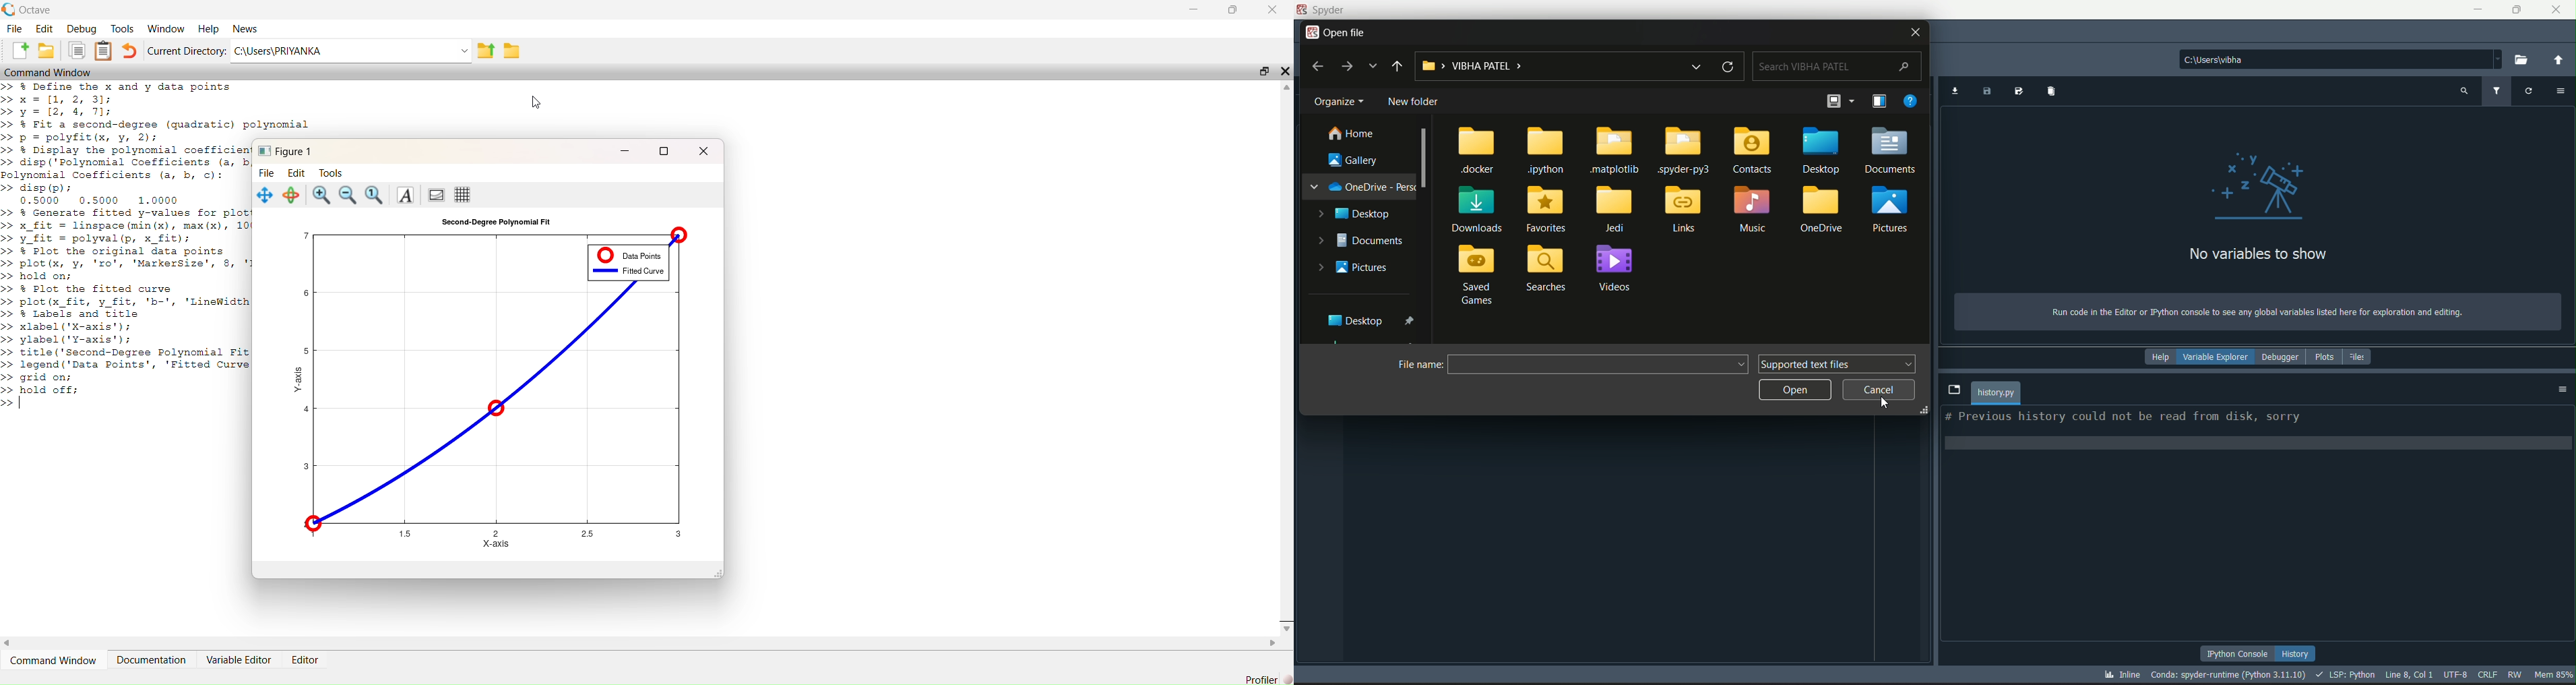 The height and width of the screenshot is (700, 2576). What do you see at coordinates (1232, 10) in the screenshot?
I see `Maximize / Restore` at bounding box center [1232, 10].